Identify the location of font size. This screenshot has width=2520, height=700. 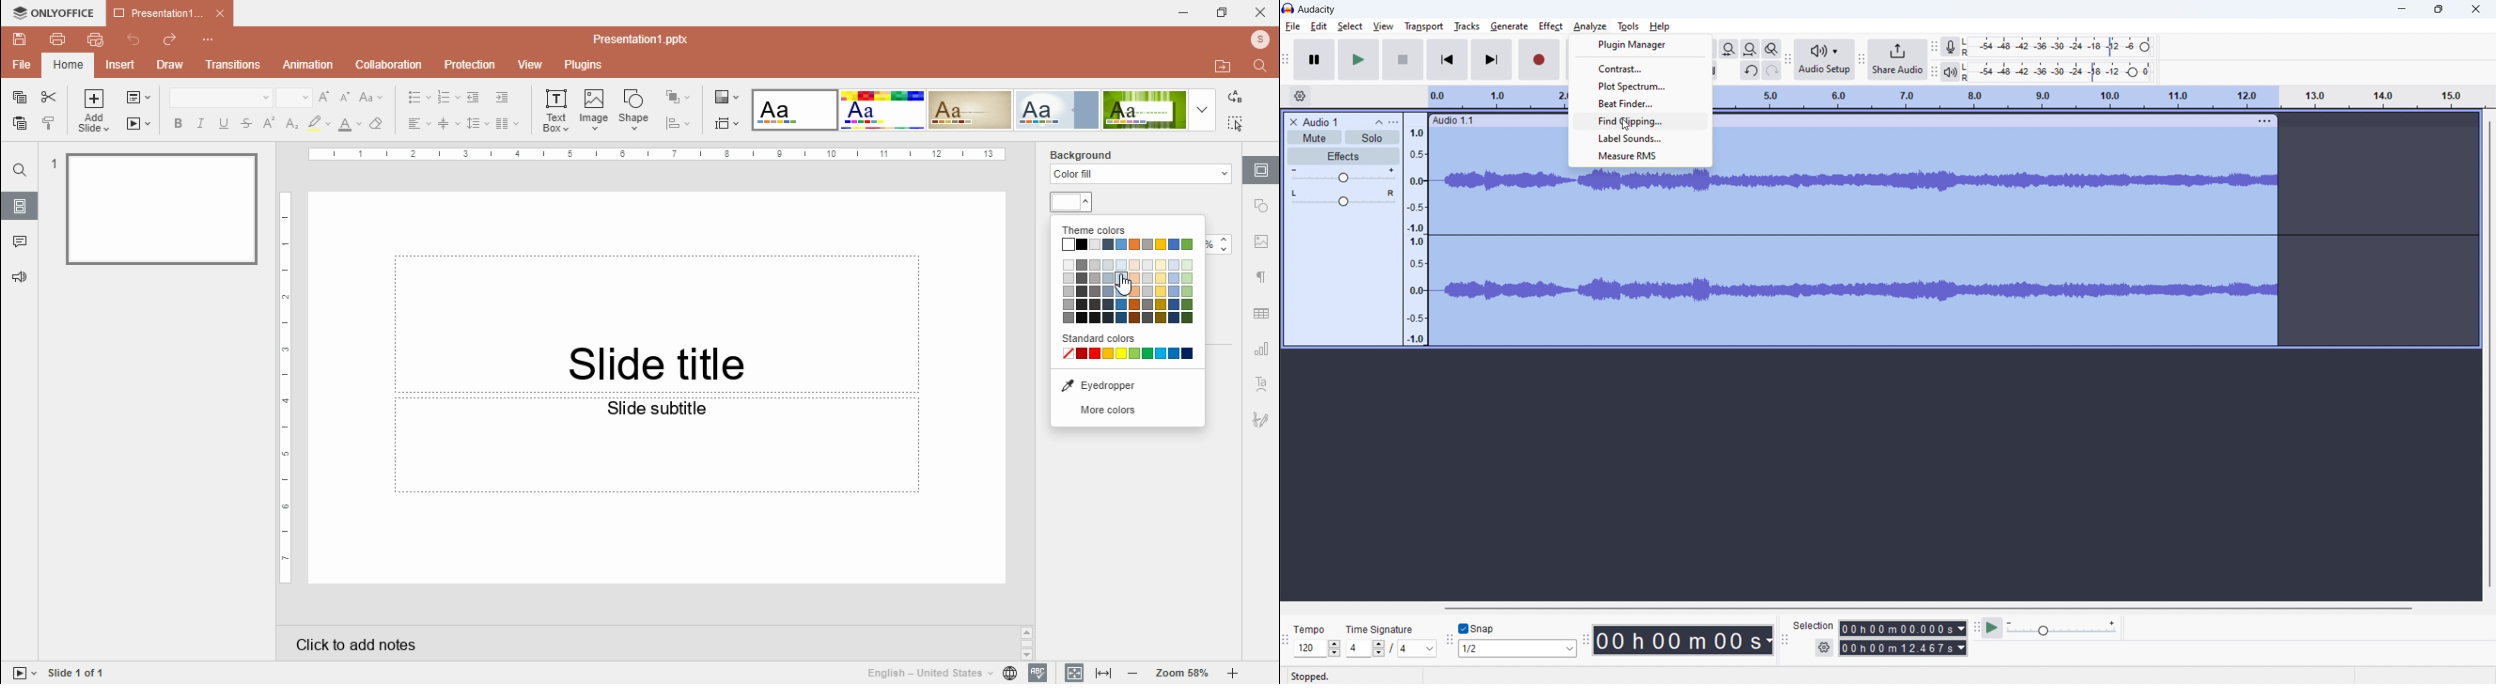
(294, 97).